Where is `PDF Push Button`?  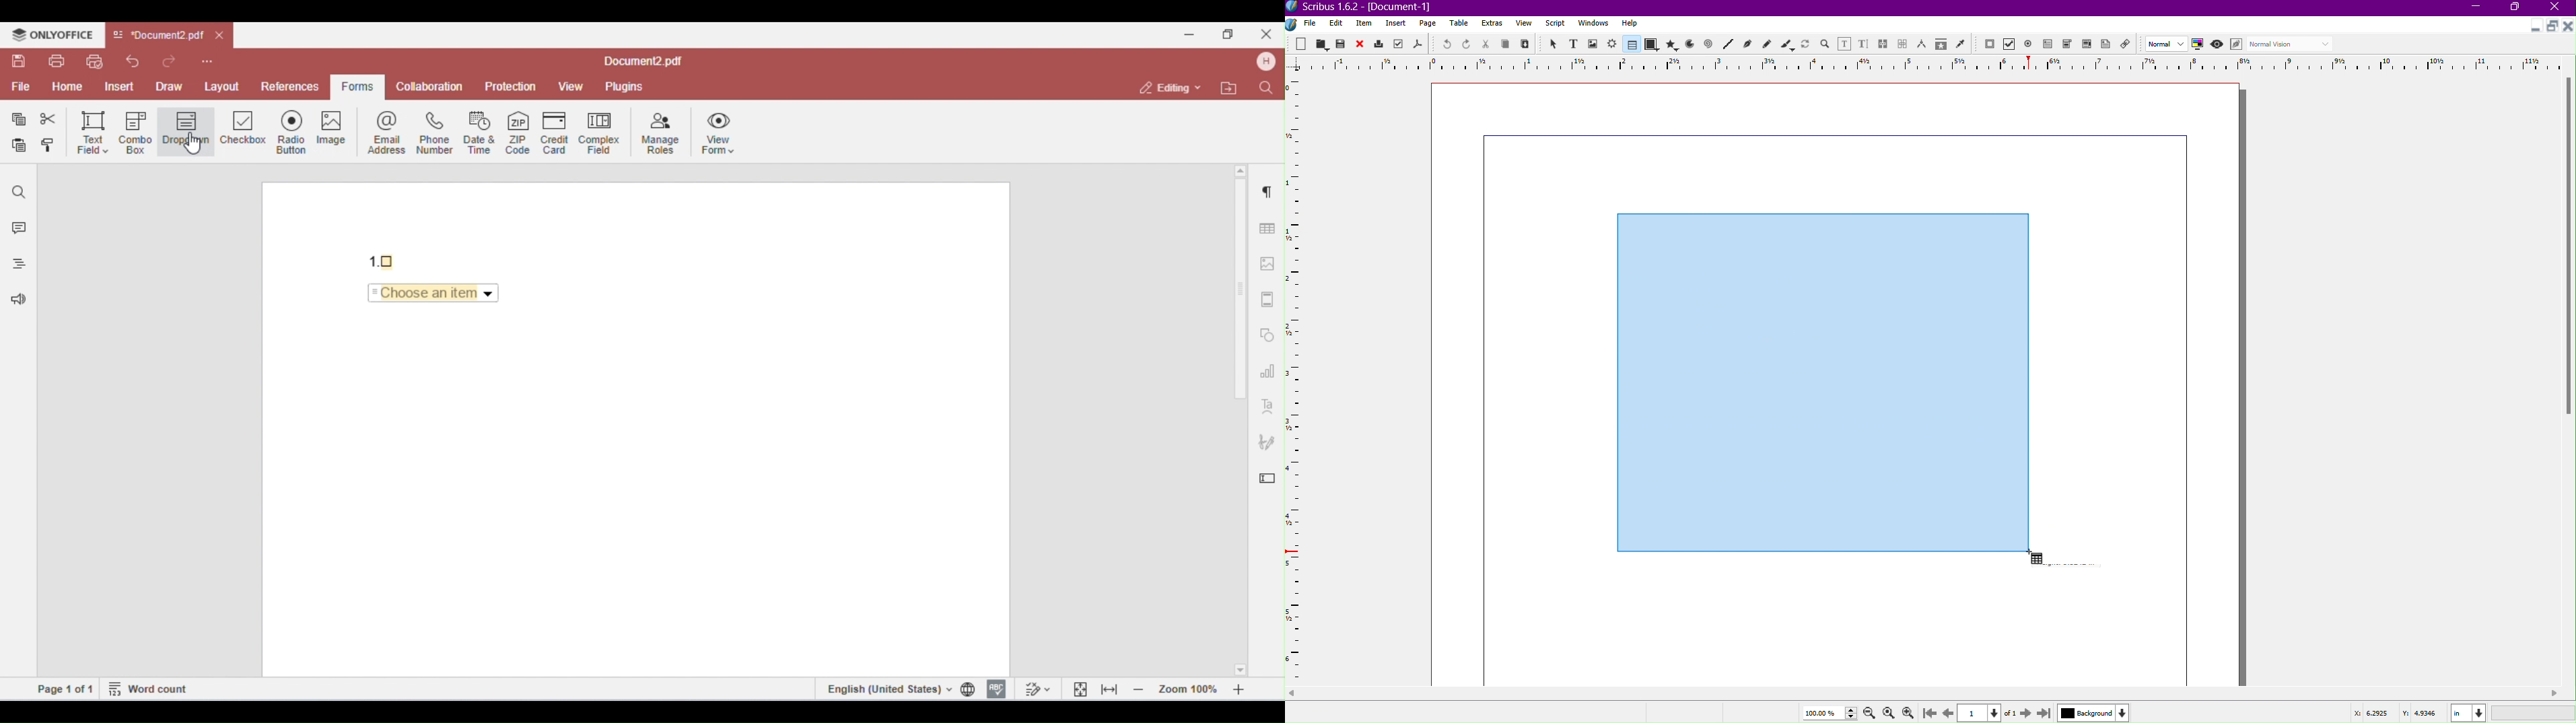 PDF Push Button is located at coordinates (1989, 44).